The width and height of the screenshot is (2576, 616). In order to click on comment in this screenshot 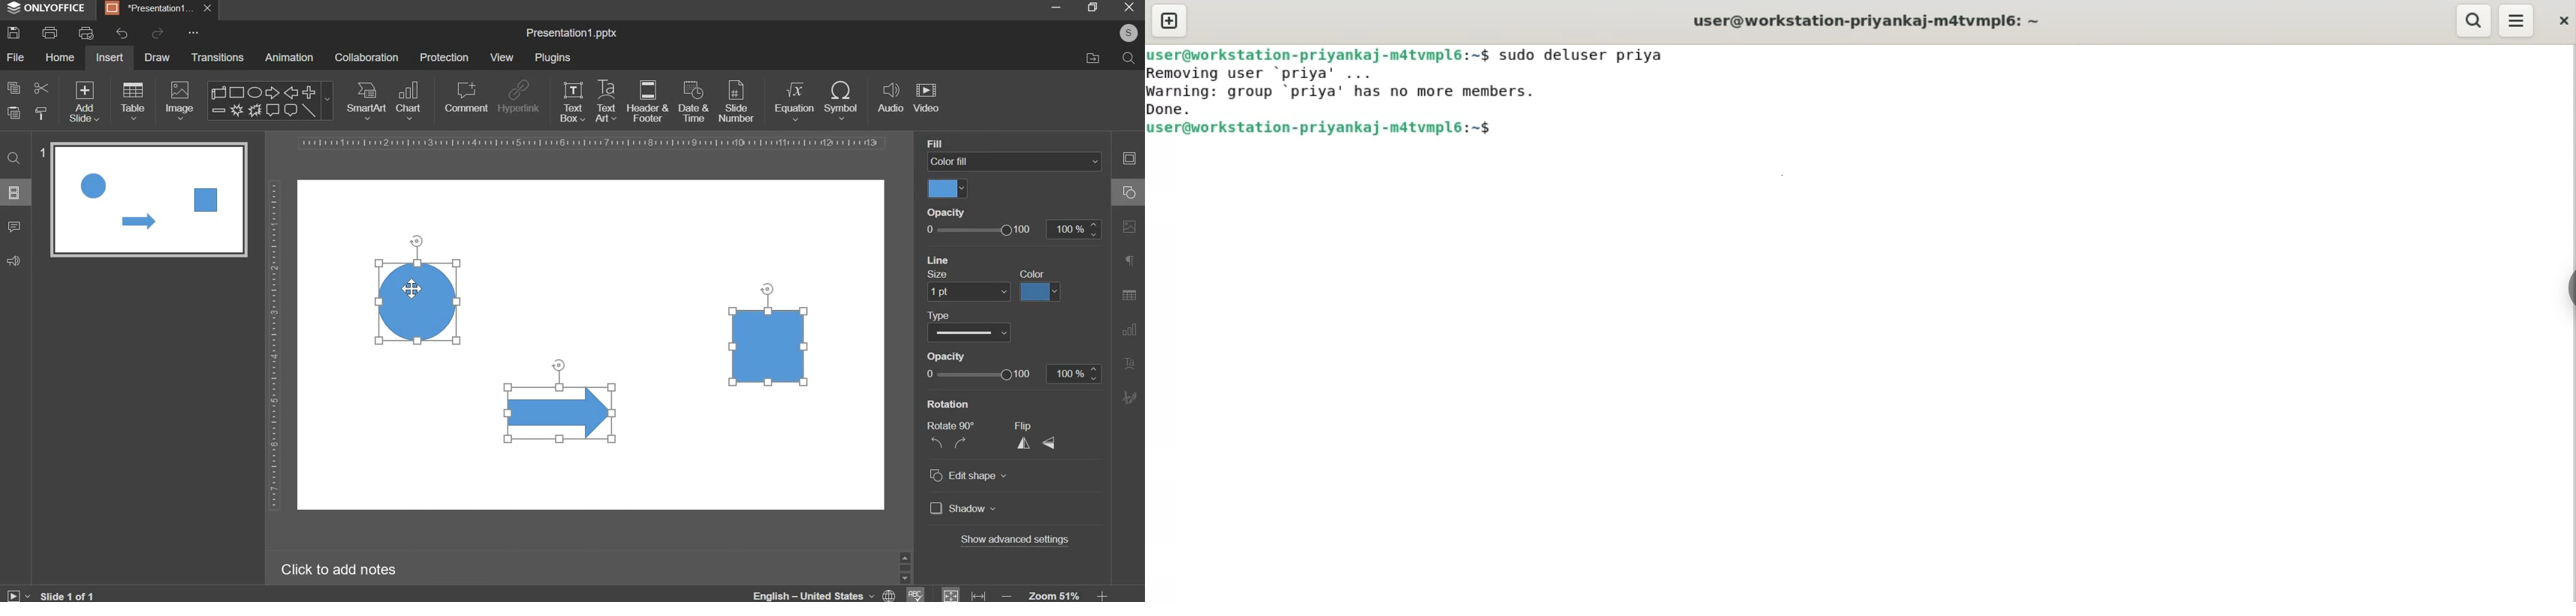, I will do `click(465, 97)`.